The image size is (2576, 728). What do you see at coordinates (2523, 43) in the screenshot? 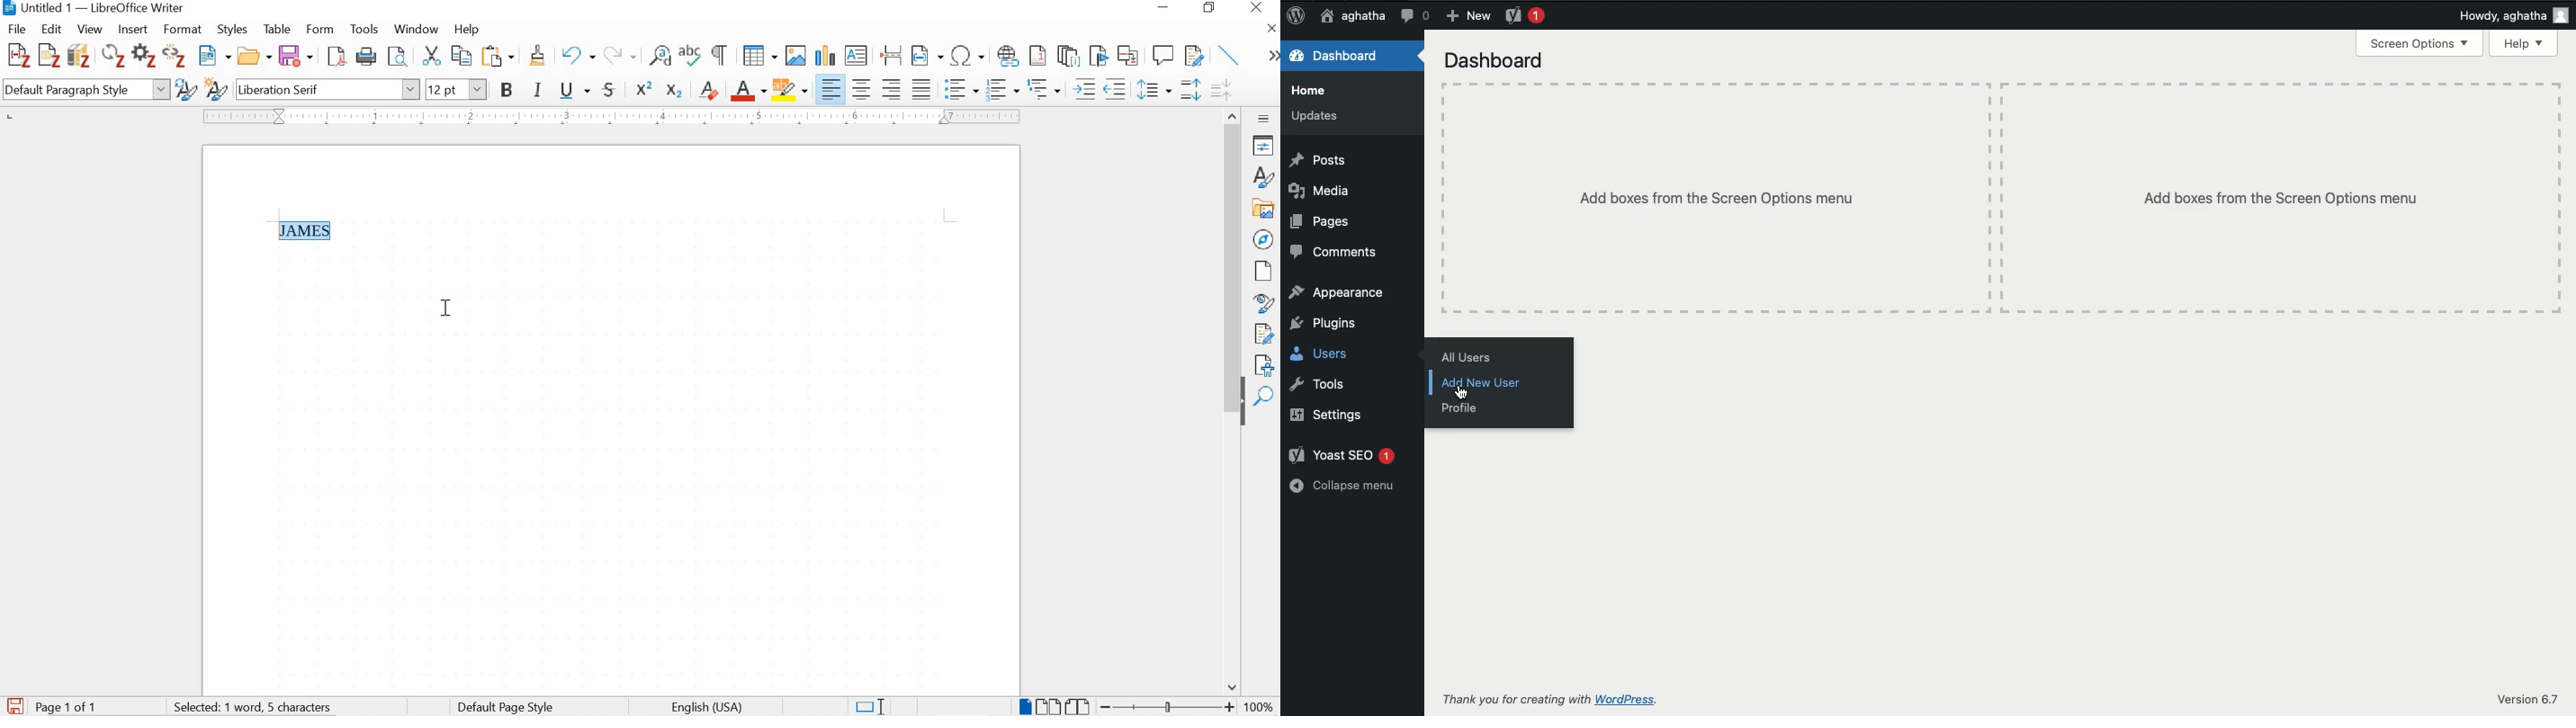
I see `Help` at bounding box center [2523, 43].